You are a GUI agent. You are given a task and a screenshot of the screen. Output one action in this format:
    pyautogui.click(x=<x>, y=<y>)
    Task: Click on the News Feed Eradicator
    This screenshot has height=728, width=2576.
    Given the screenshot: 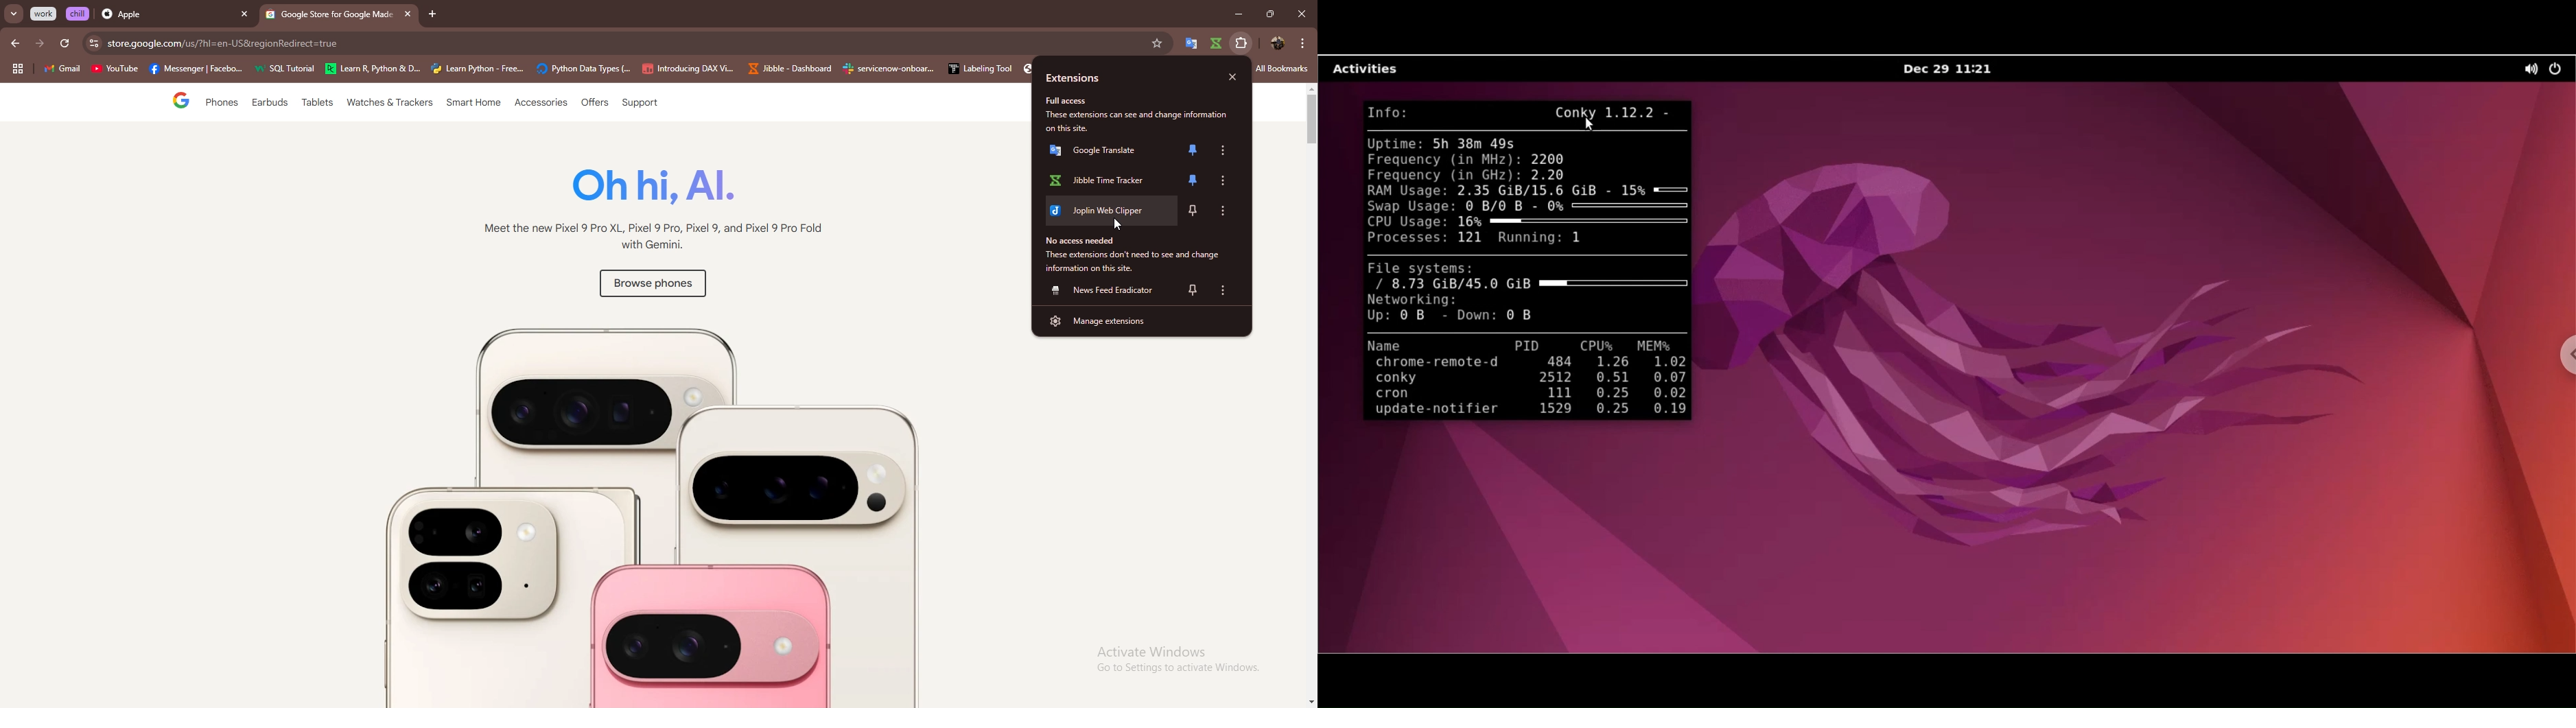 What is the action you would take?
    pyautogui.click(x=1104, y=290)
    